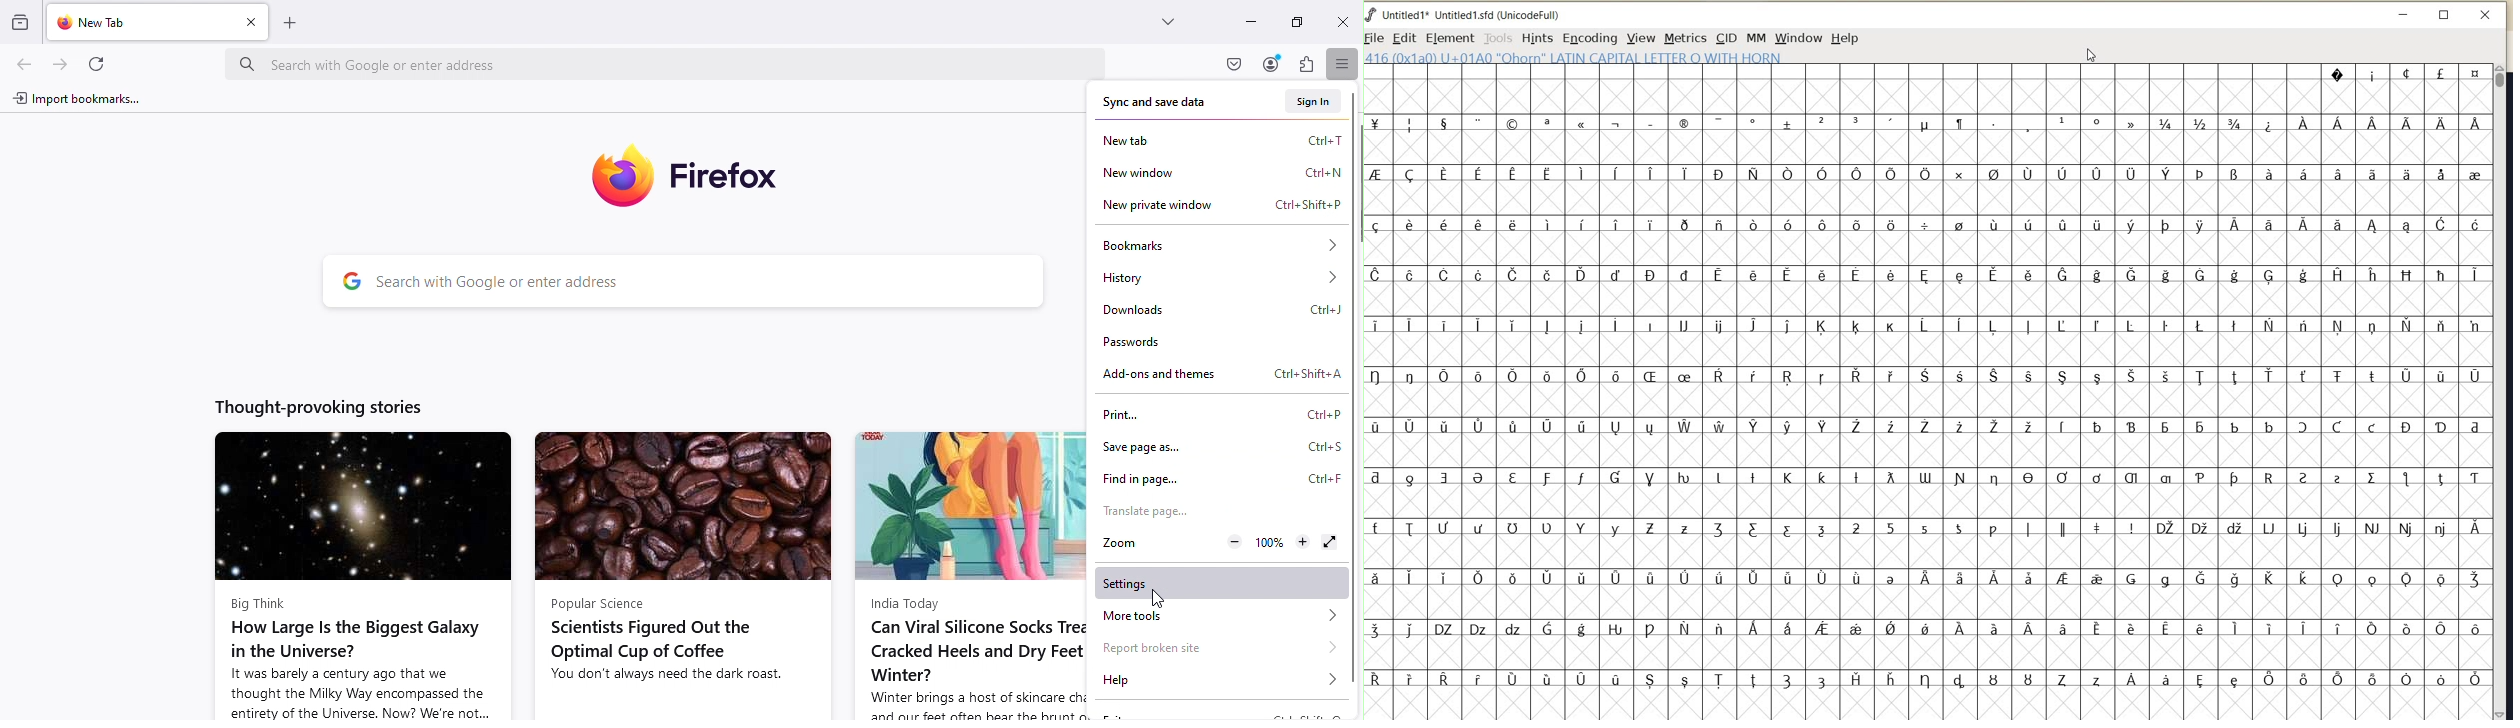  I want to click on Help, so click(1221, 680).